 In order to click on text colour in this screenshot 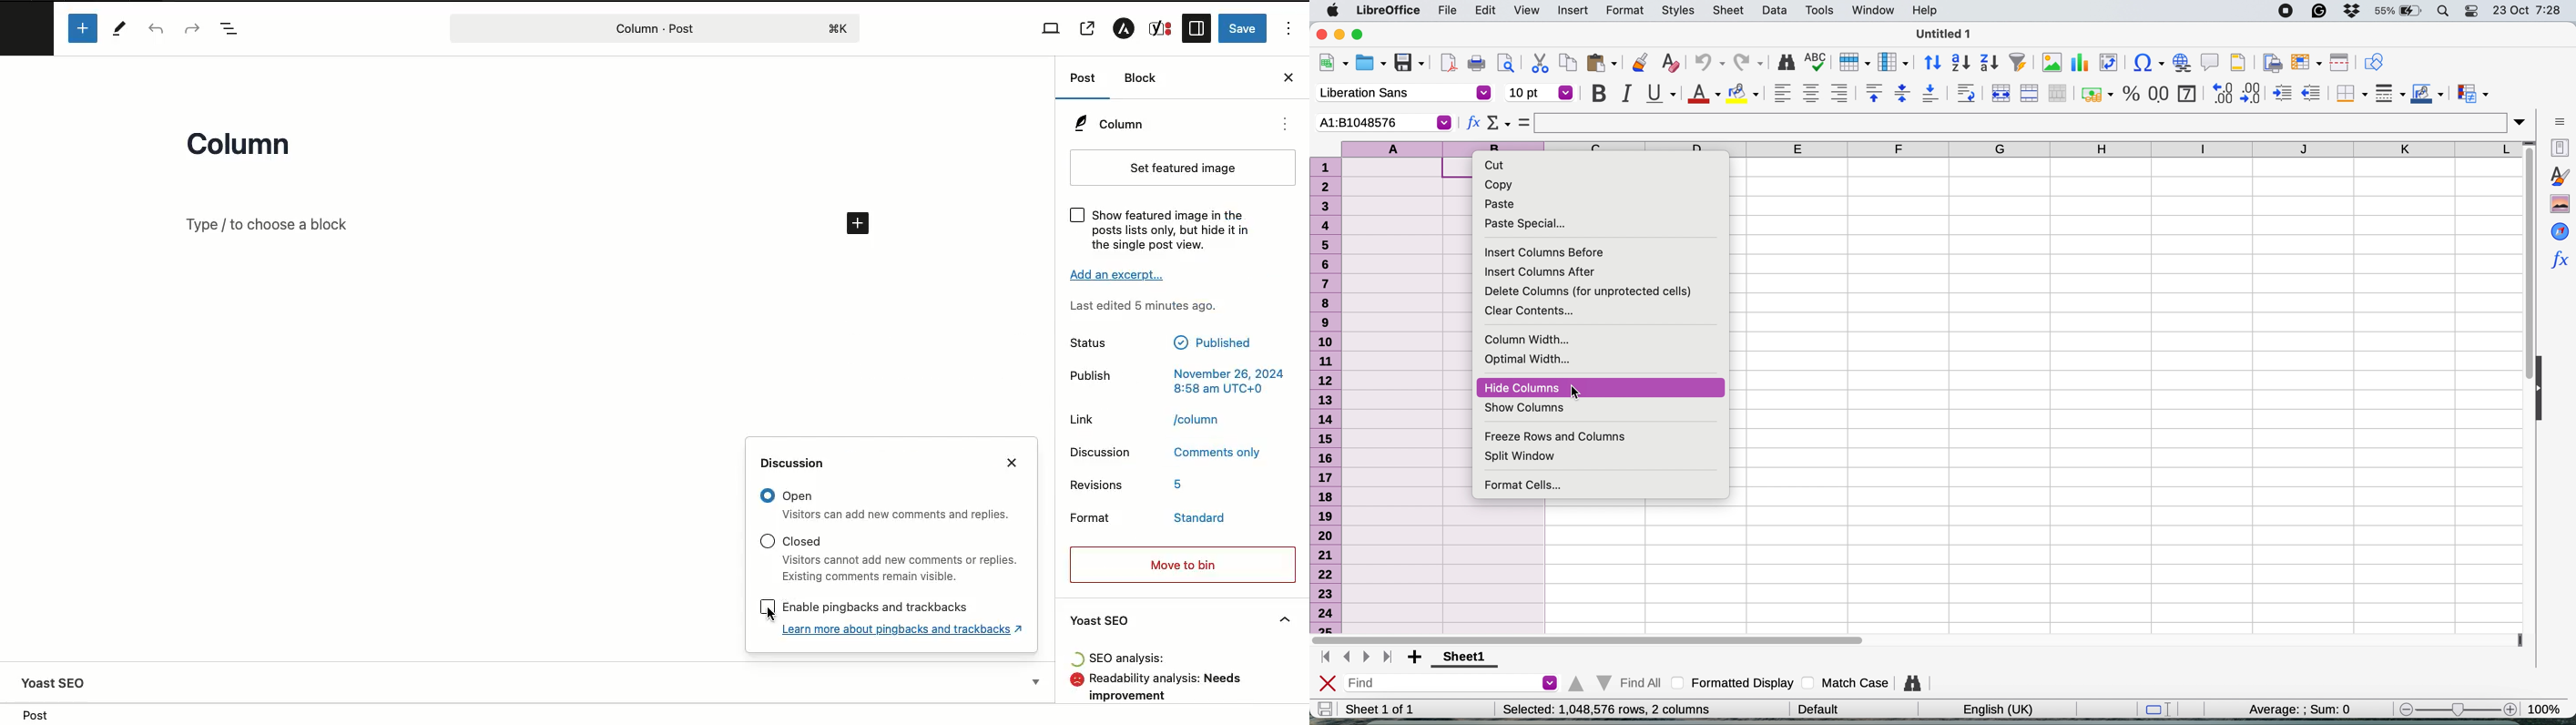, I will do `click(1705, 95)`.